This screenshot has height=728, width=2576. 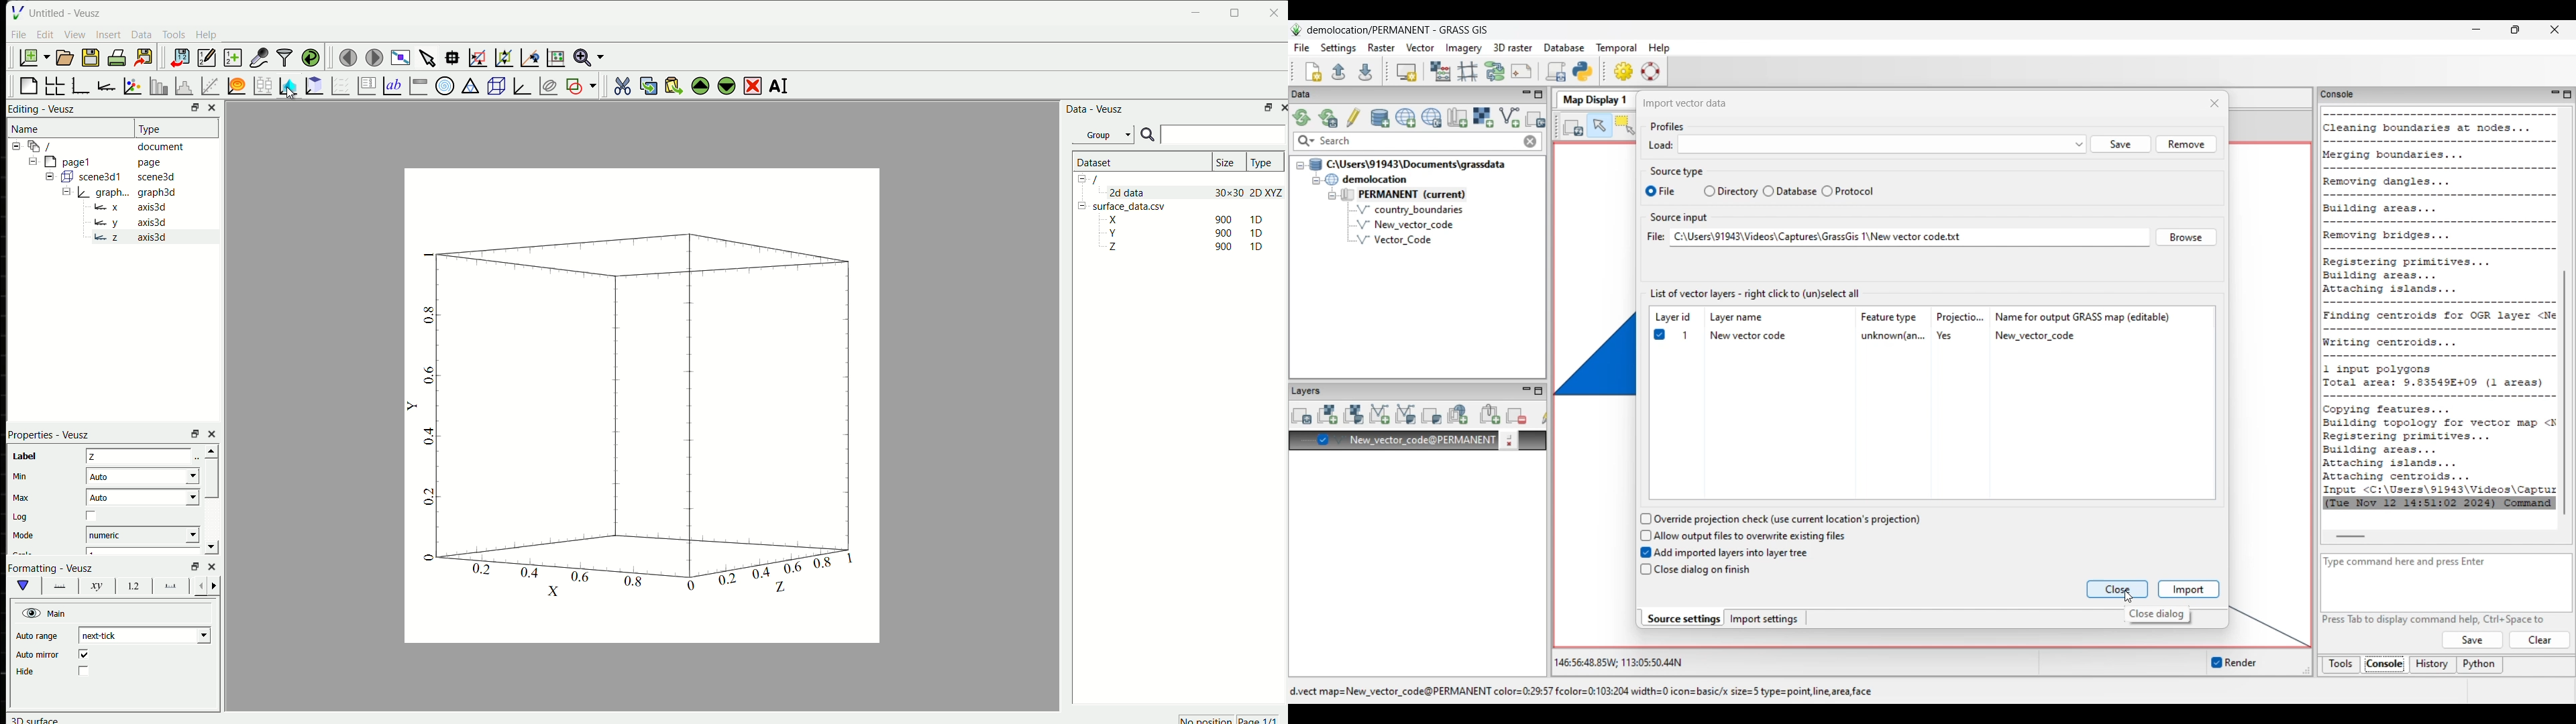 What do you see at coordinates (107, 207) in the screenshot?
I see `x` at bounding box center [107, 207].